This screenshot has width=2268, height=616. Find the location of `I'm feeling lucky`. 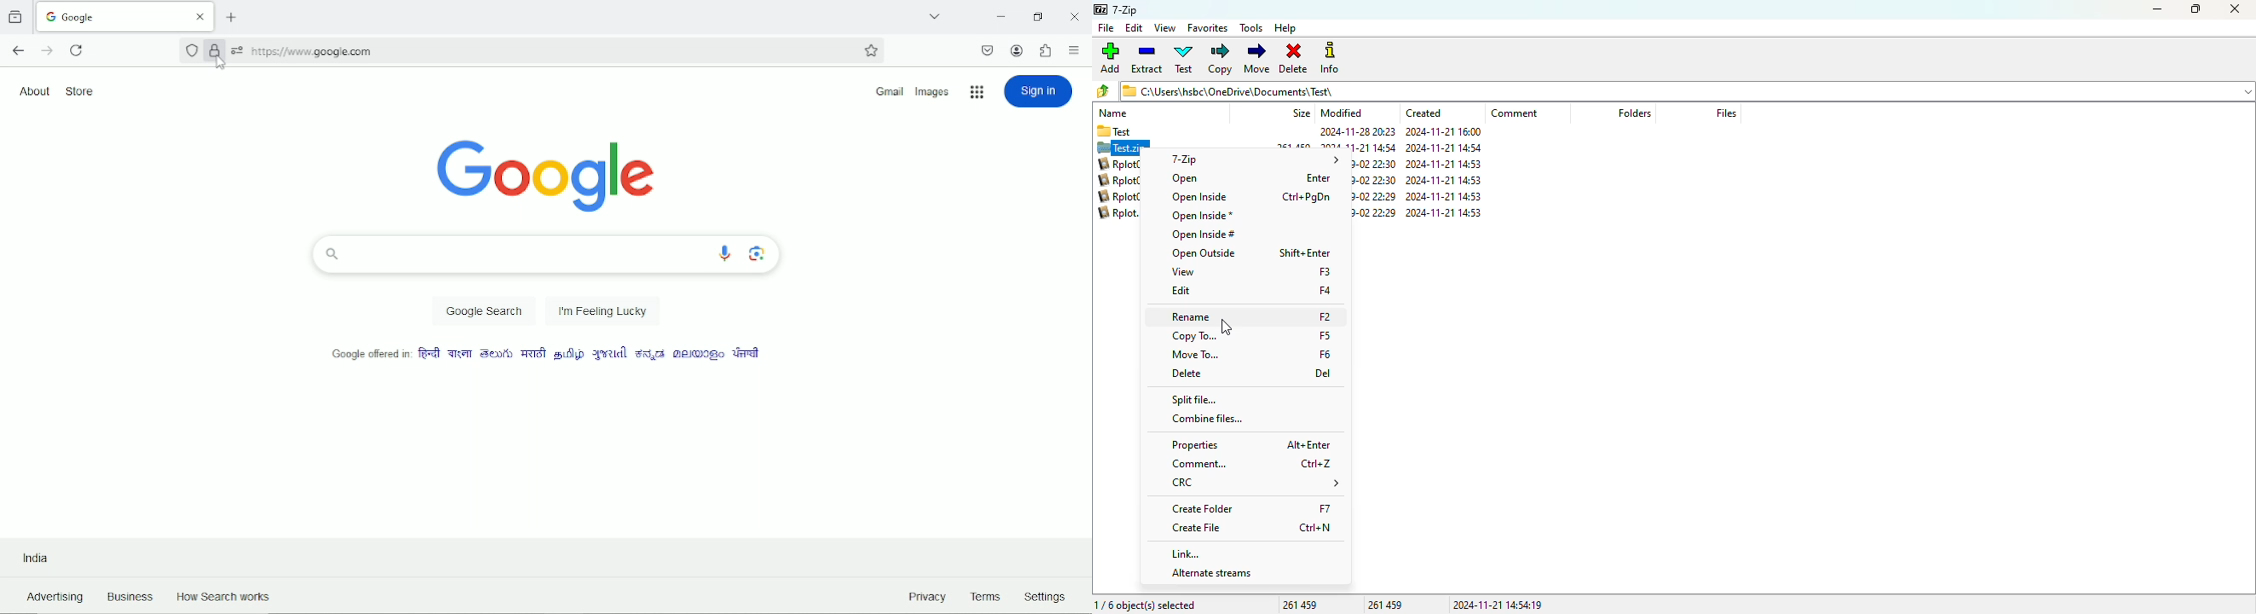

I'm feeling lucky is located at coordinates (603, 311).